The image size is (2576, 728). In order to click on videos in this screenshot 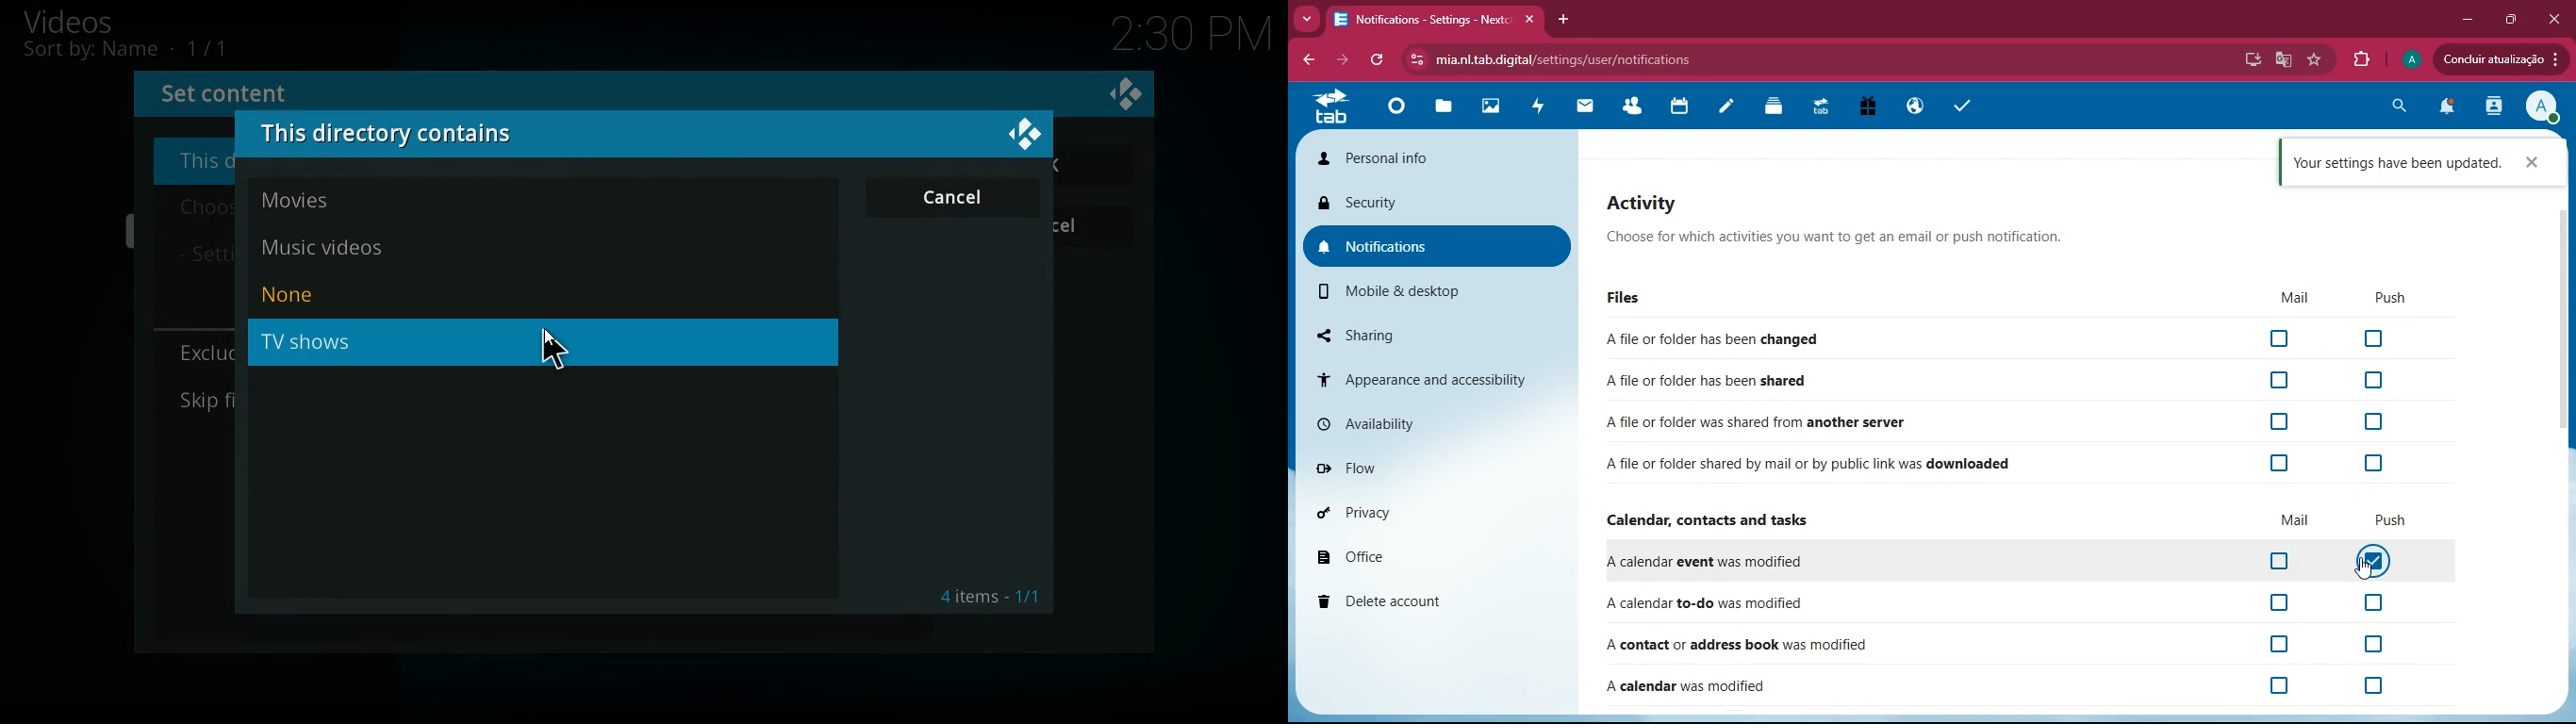, I will do `click(91, 21)`.